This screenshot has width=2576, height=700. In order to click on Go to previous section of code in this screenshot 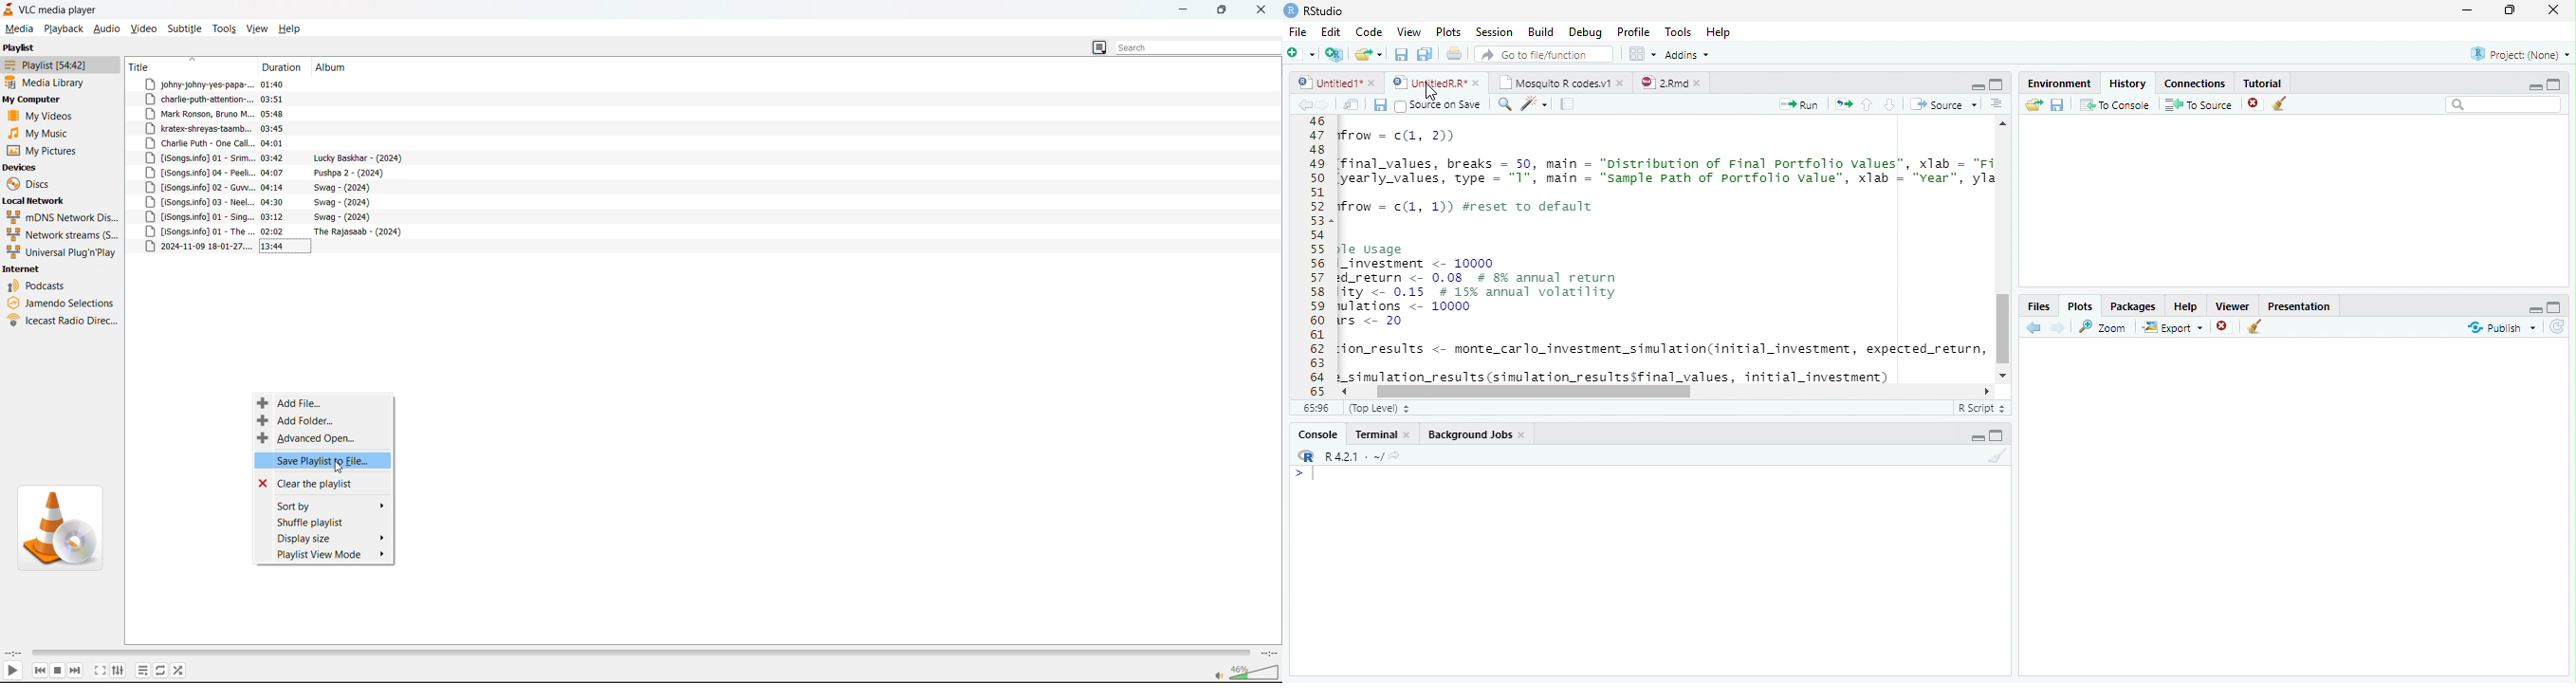, I will do `click(1868, 106)`.